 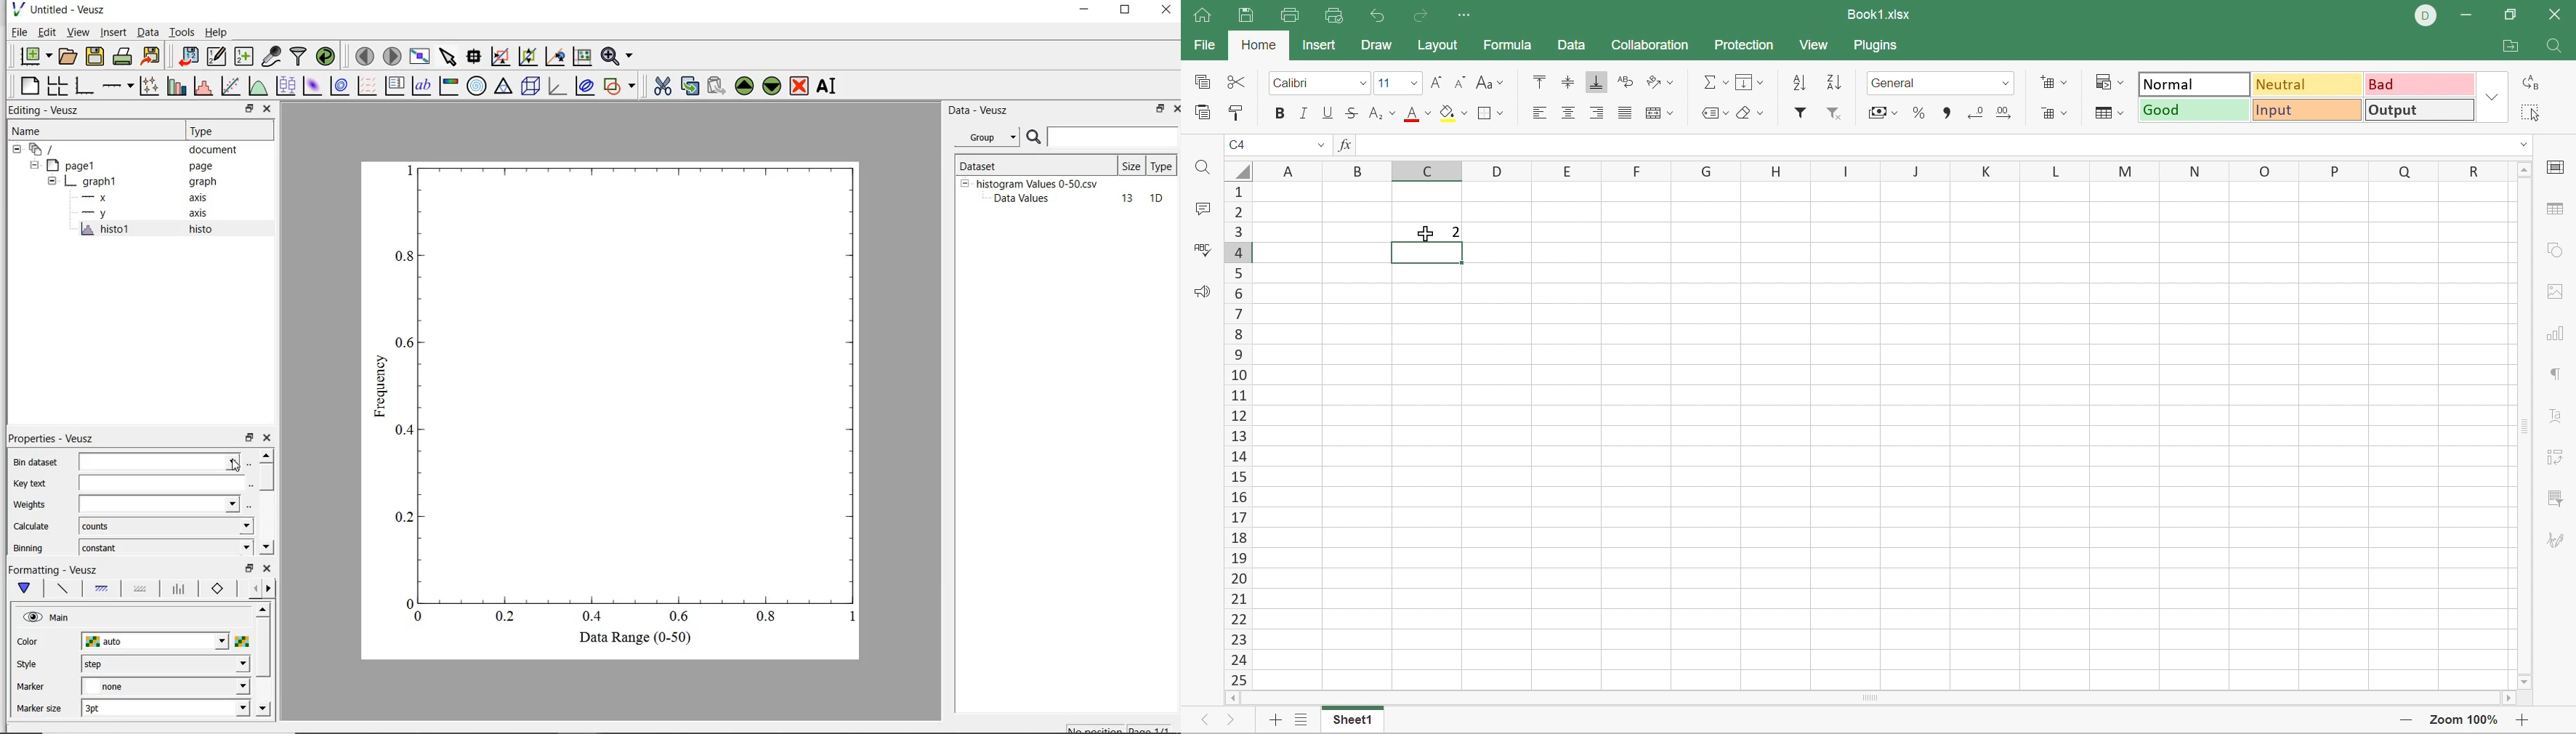 What do you see at coordinates (477, 86) in the screenshot?
I see `polar graph` at bounding box center [477, 86].